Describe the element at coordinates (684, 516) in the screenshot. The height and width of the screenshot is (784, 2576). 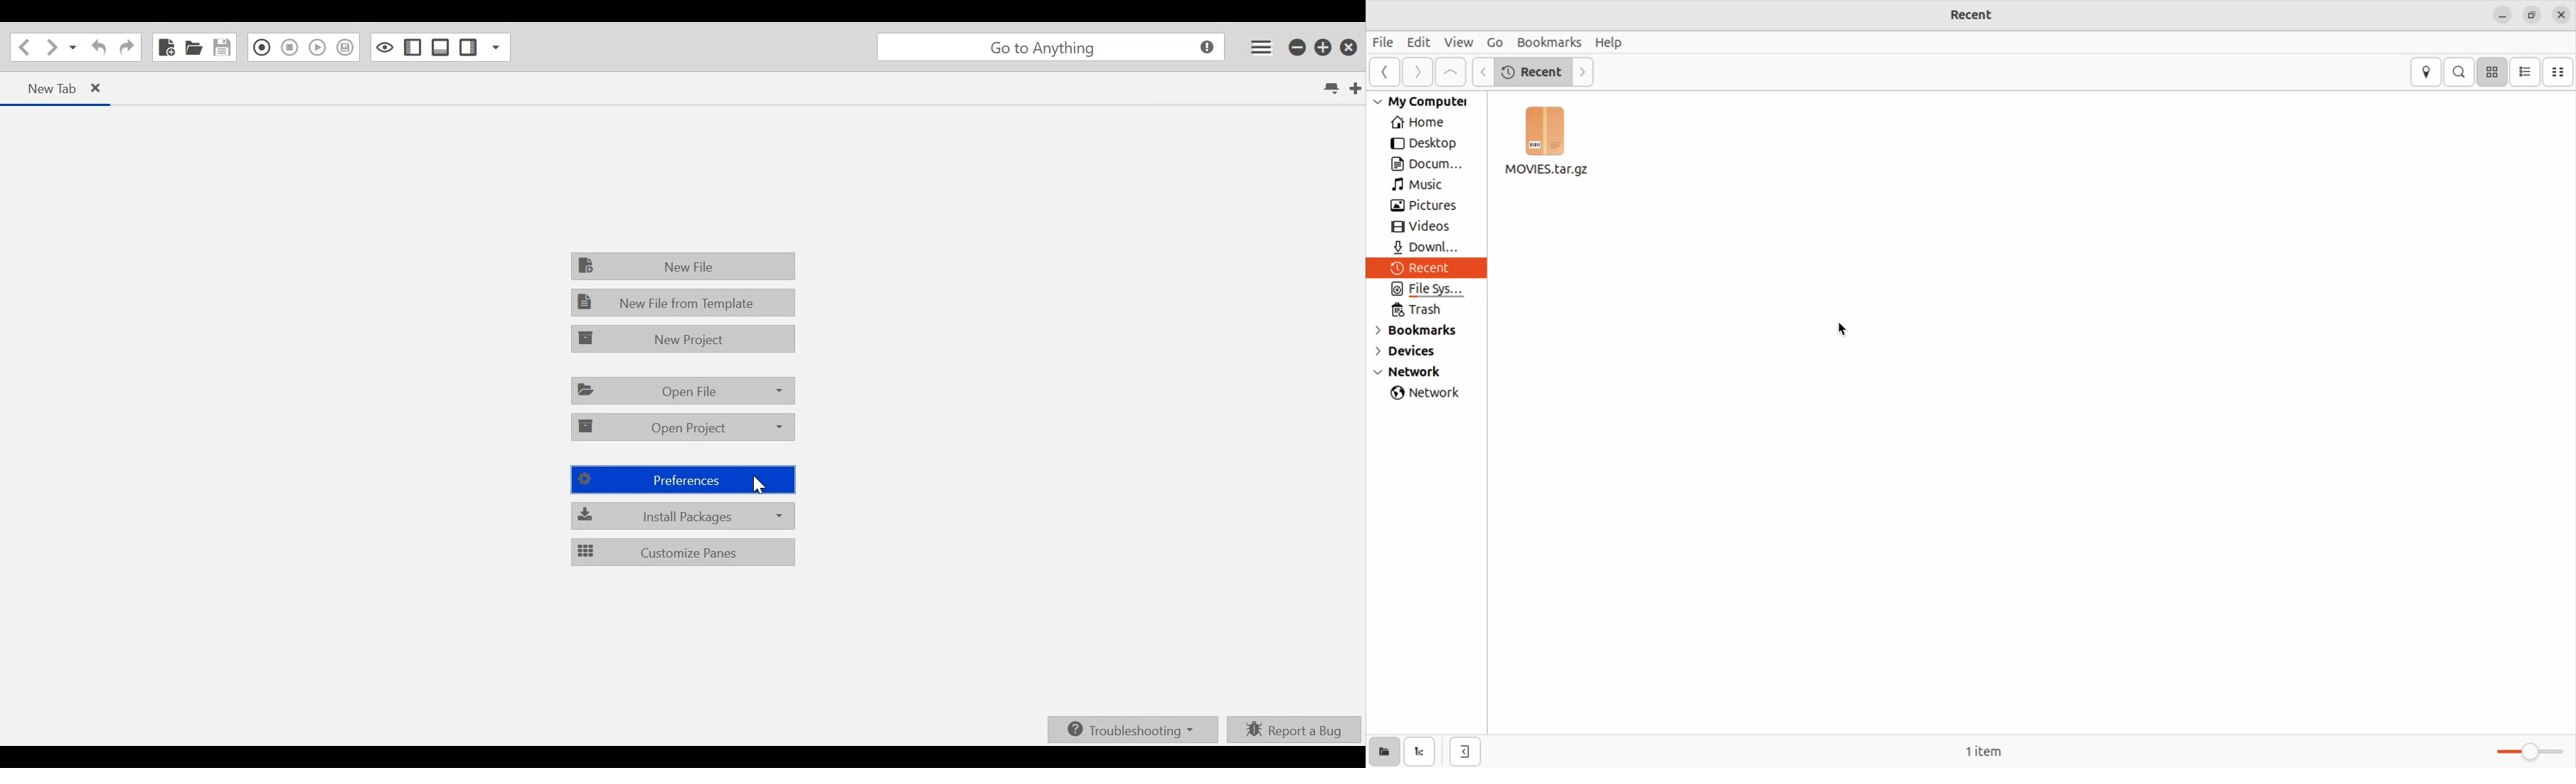
I see `Install Packages` at that location.